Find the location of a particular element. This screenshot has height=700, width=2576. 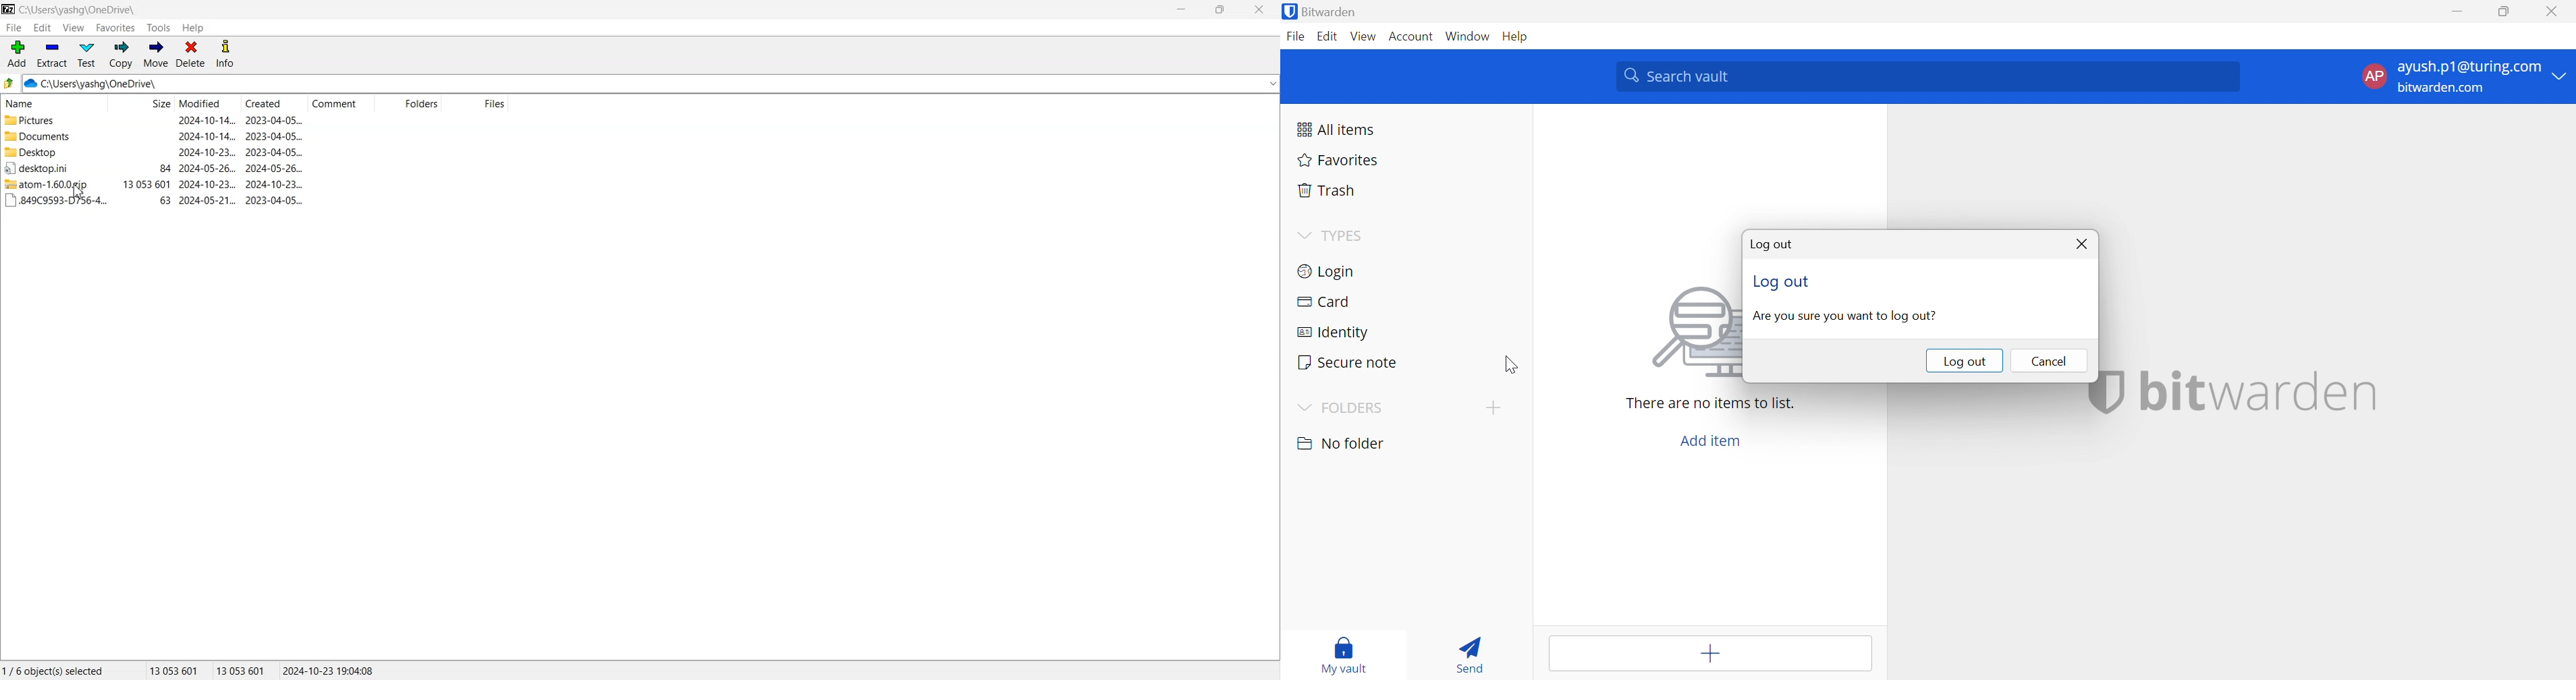

Trash is located at coordinates (1324, 190).